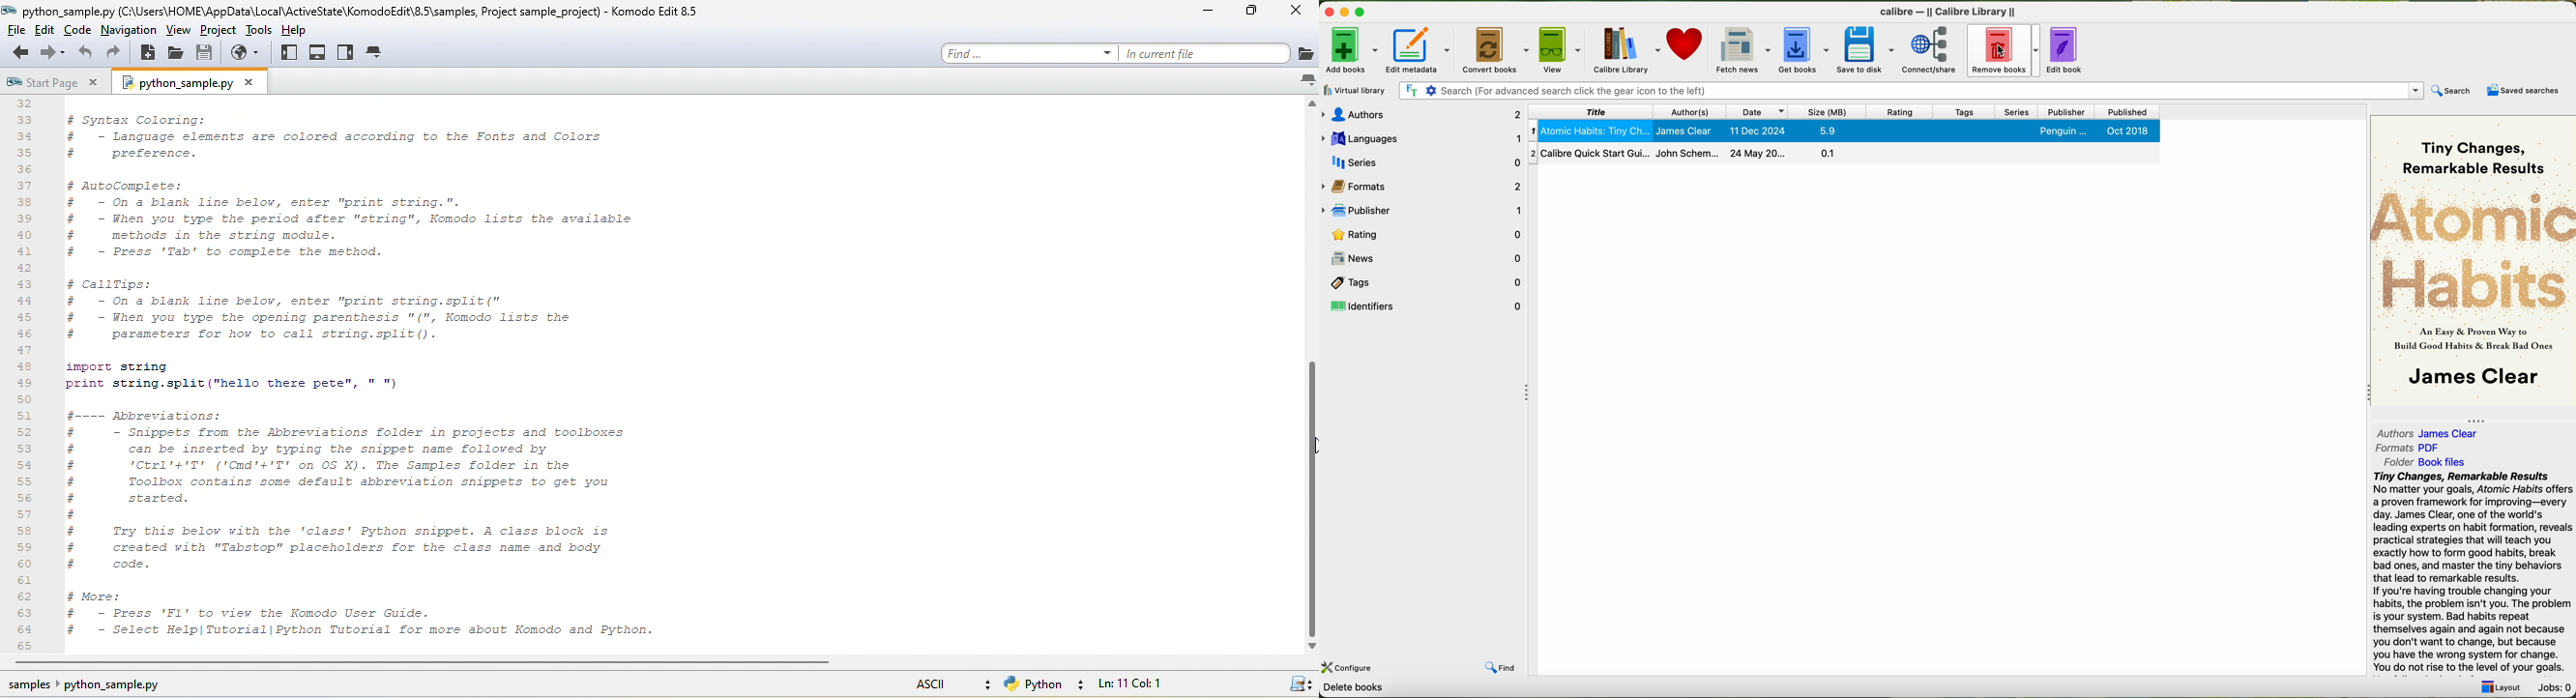 This screenshot has width=2576, height=700. I want to click on series, so click(1423, 161).